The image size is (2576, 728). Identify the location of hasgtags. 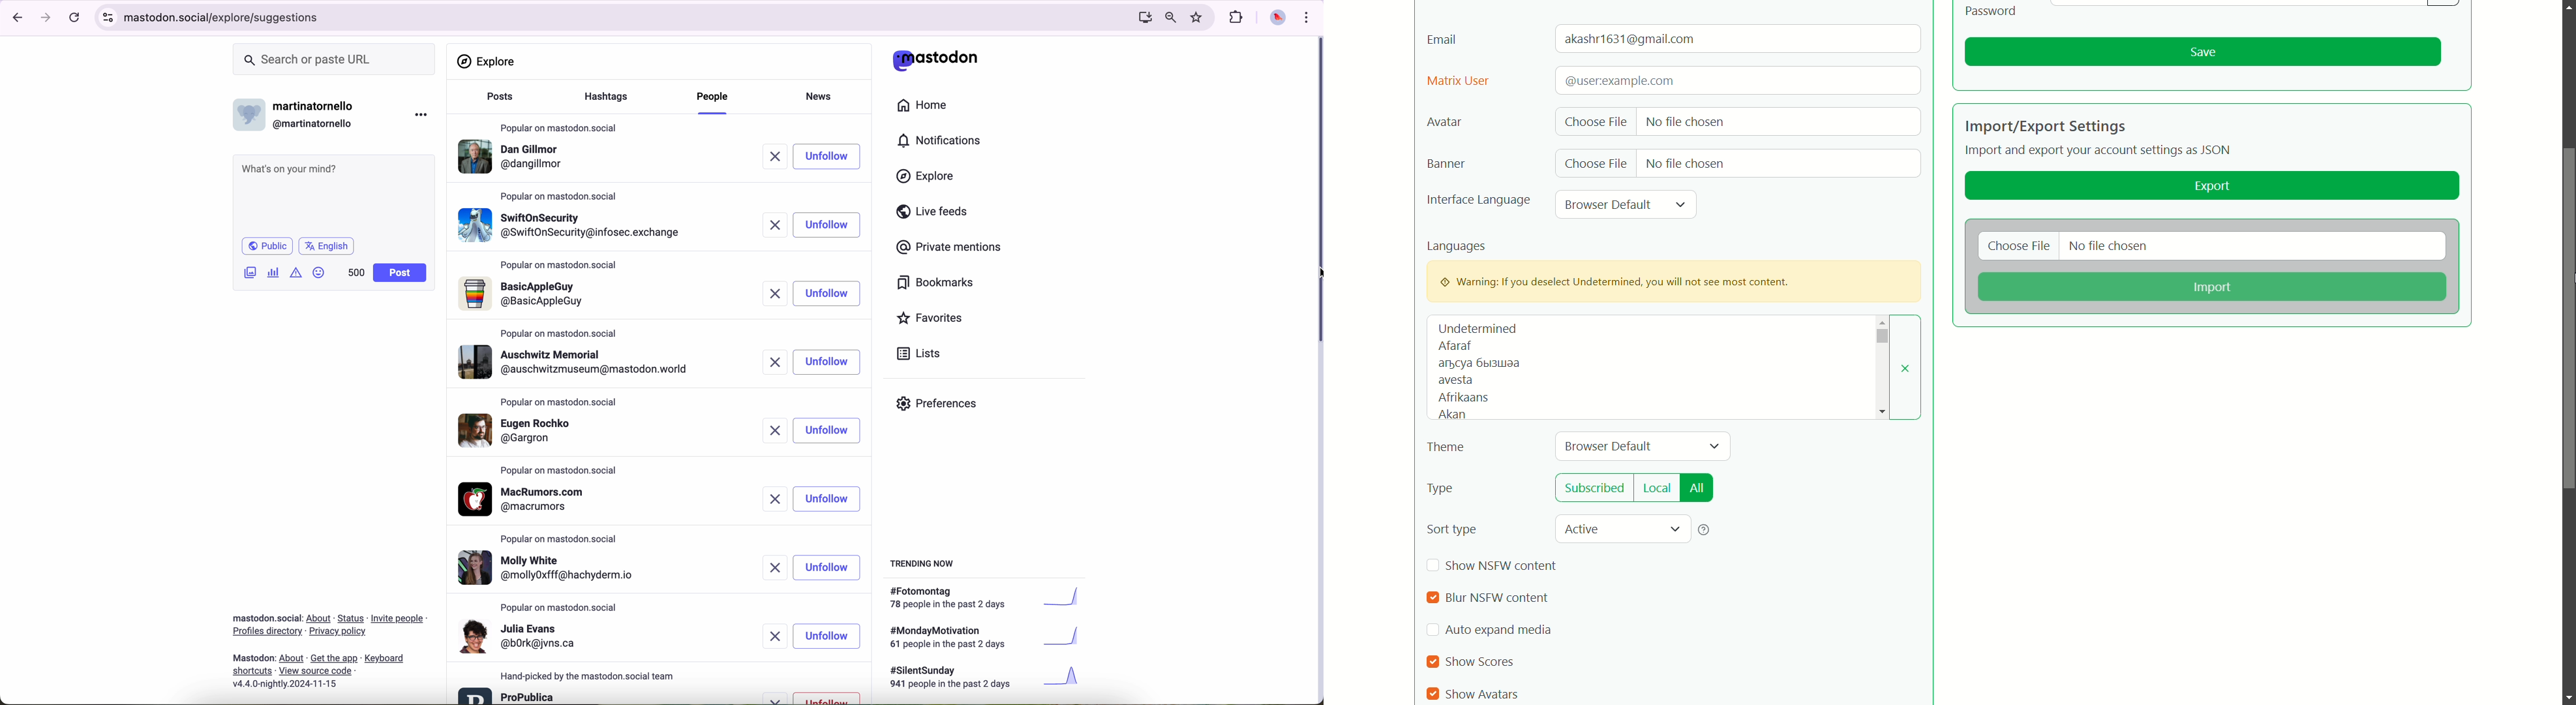
(612, 98).